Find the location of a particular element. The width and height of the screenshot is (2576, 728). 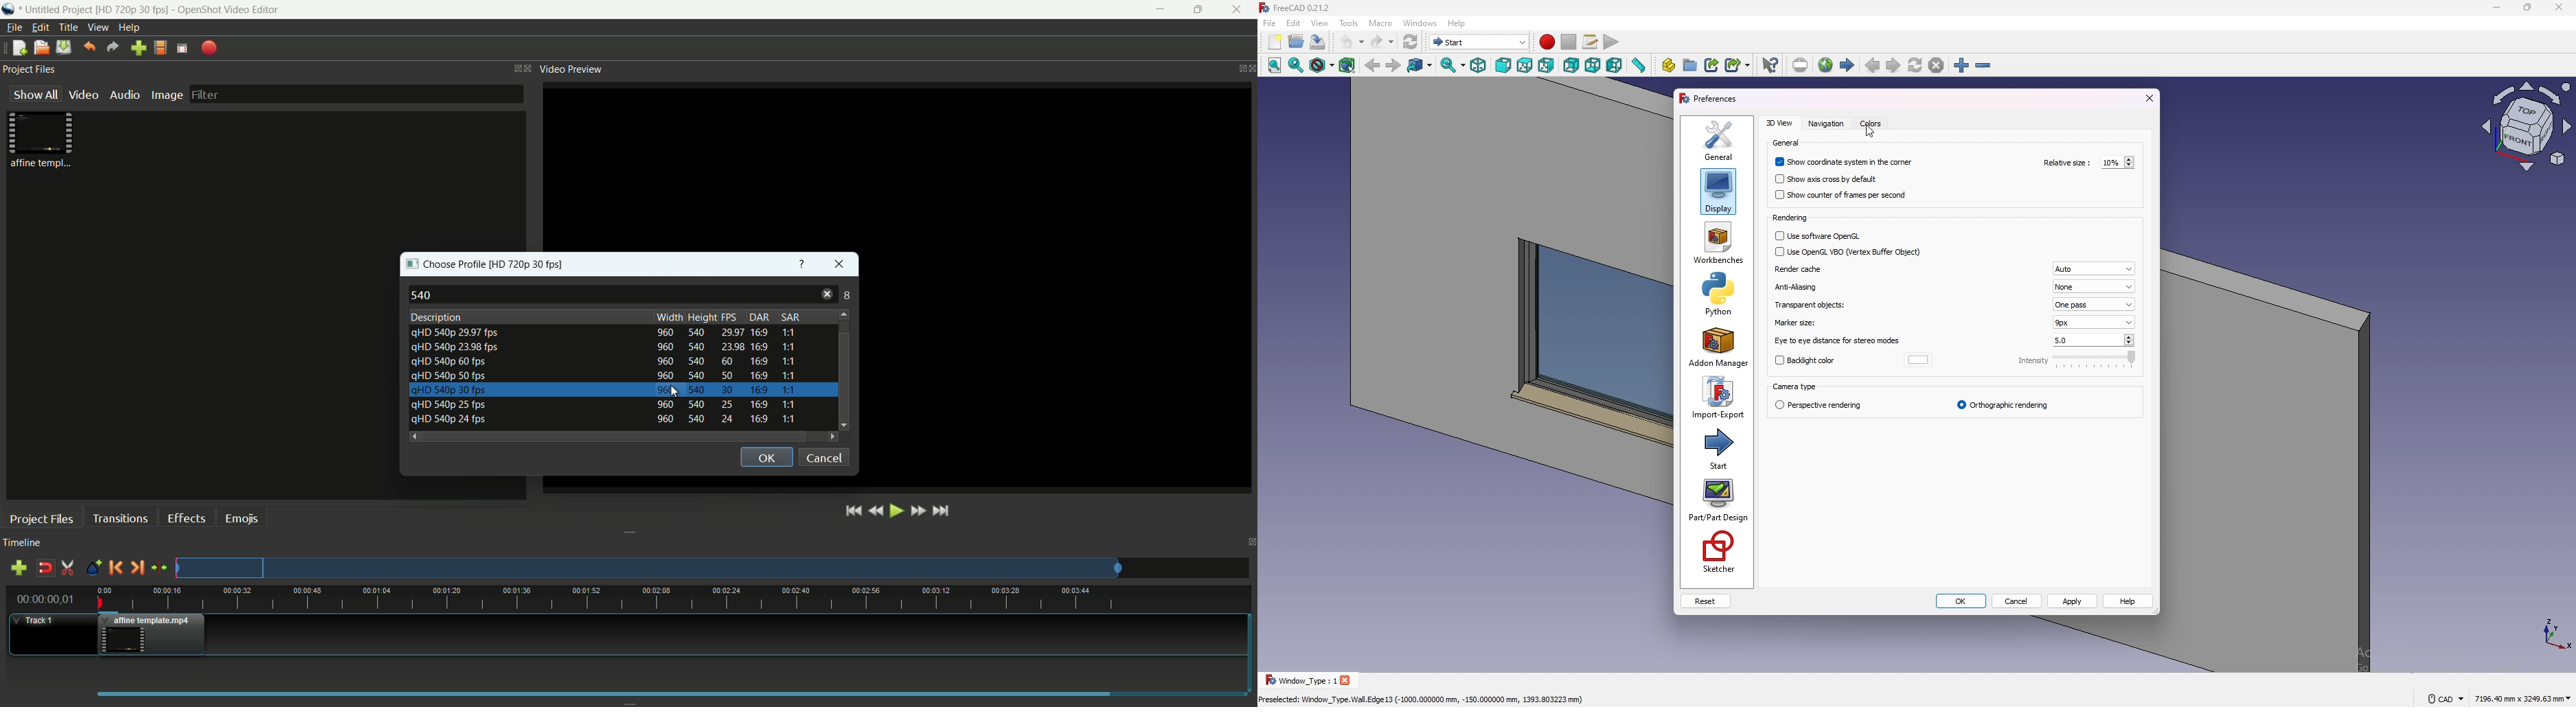

stop loading is located at coordinates (1937, 66).